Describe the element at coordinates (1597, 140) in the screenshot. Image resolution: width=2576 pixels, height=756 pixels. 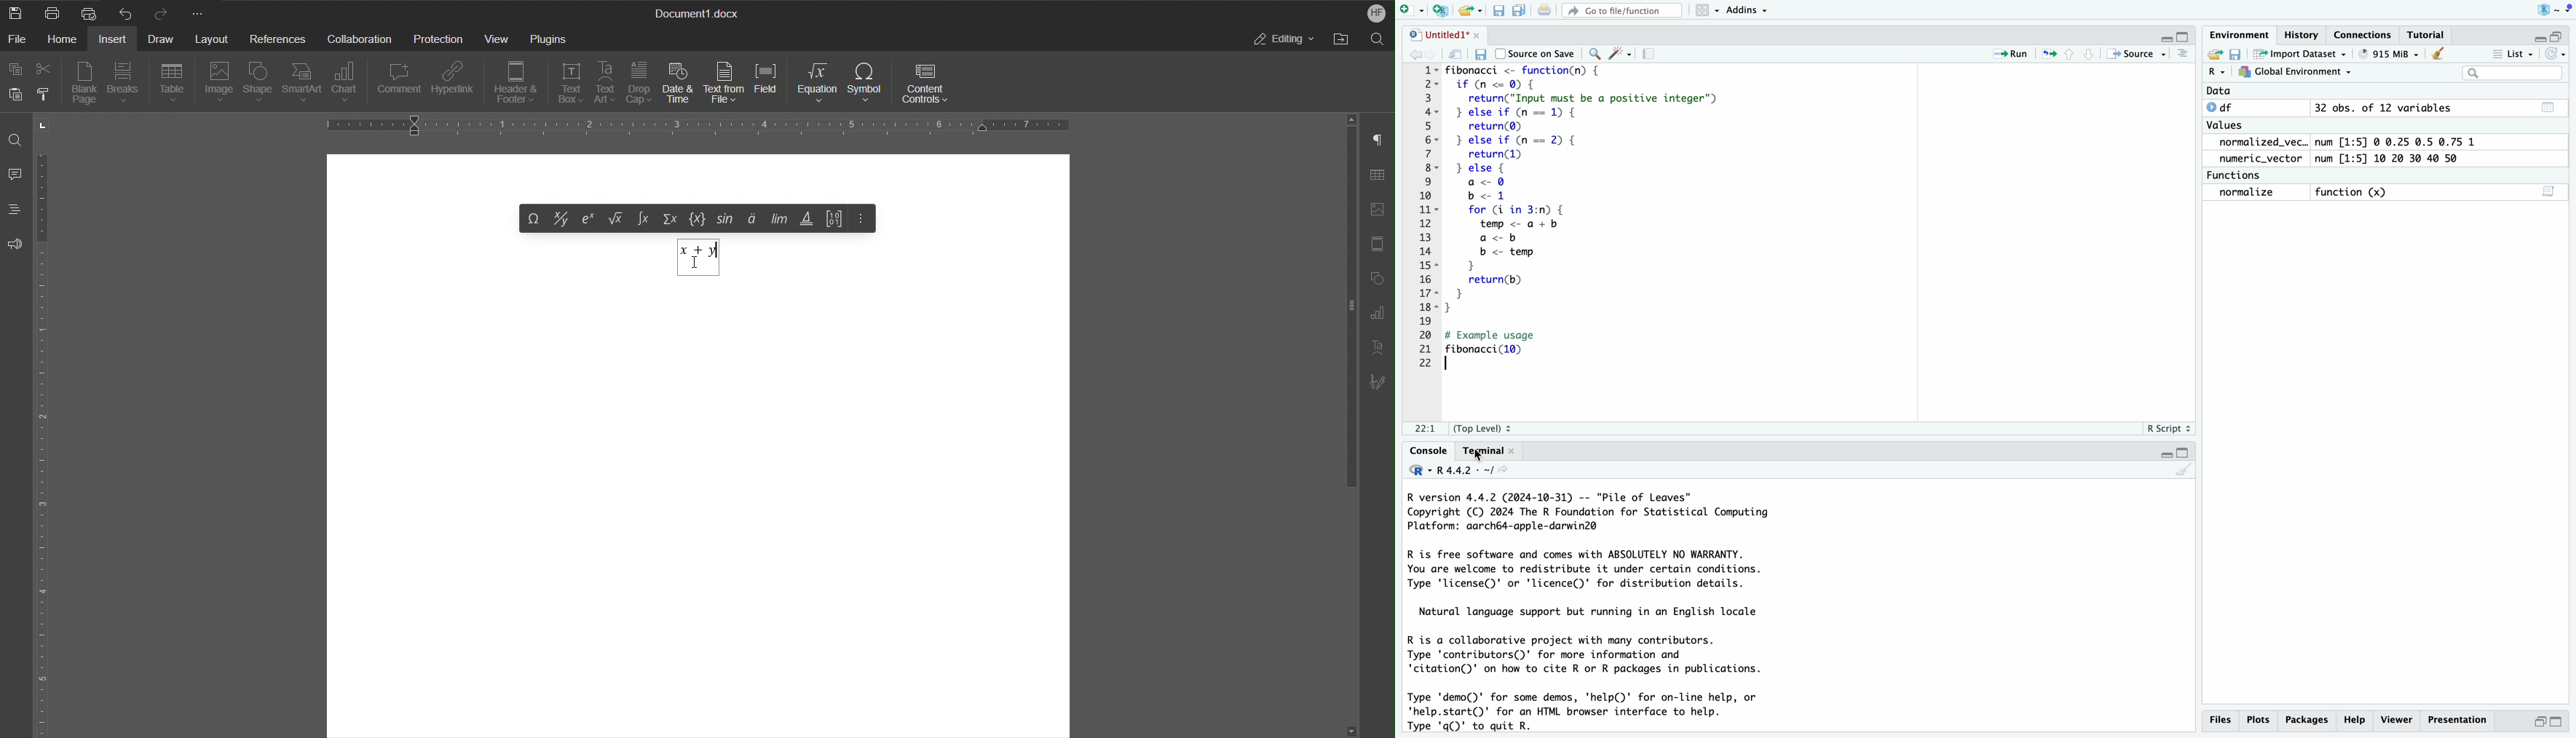
I see `if else loop ` at that location.